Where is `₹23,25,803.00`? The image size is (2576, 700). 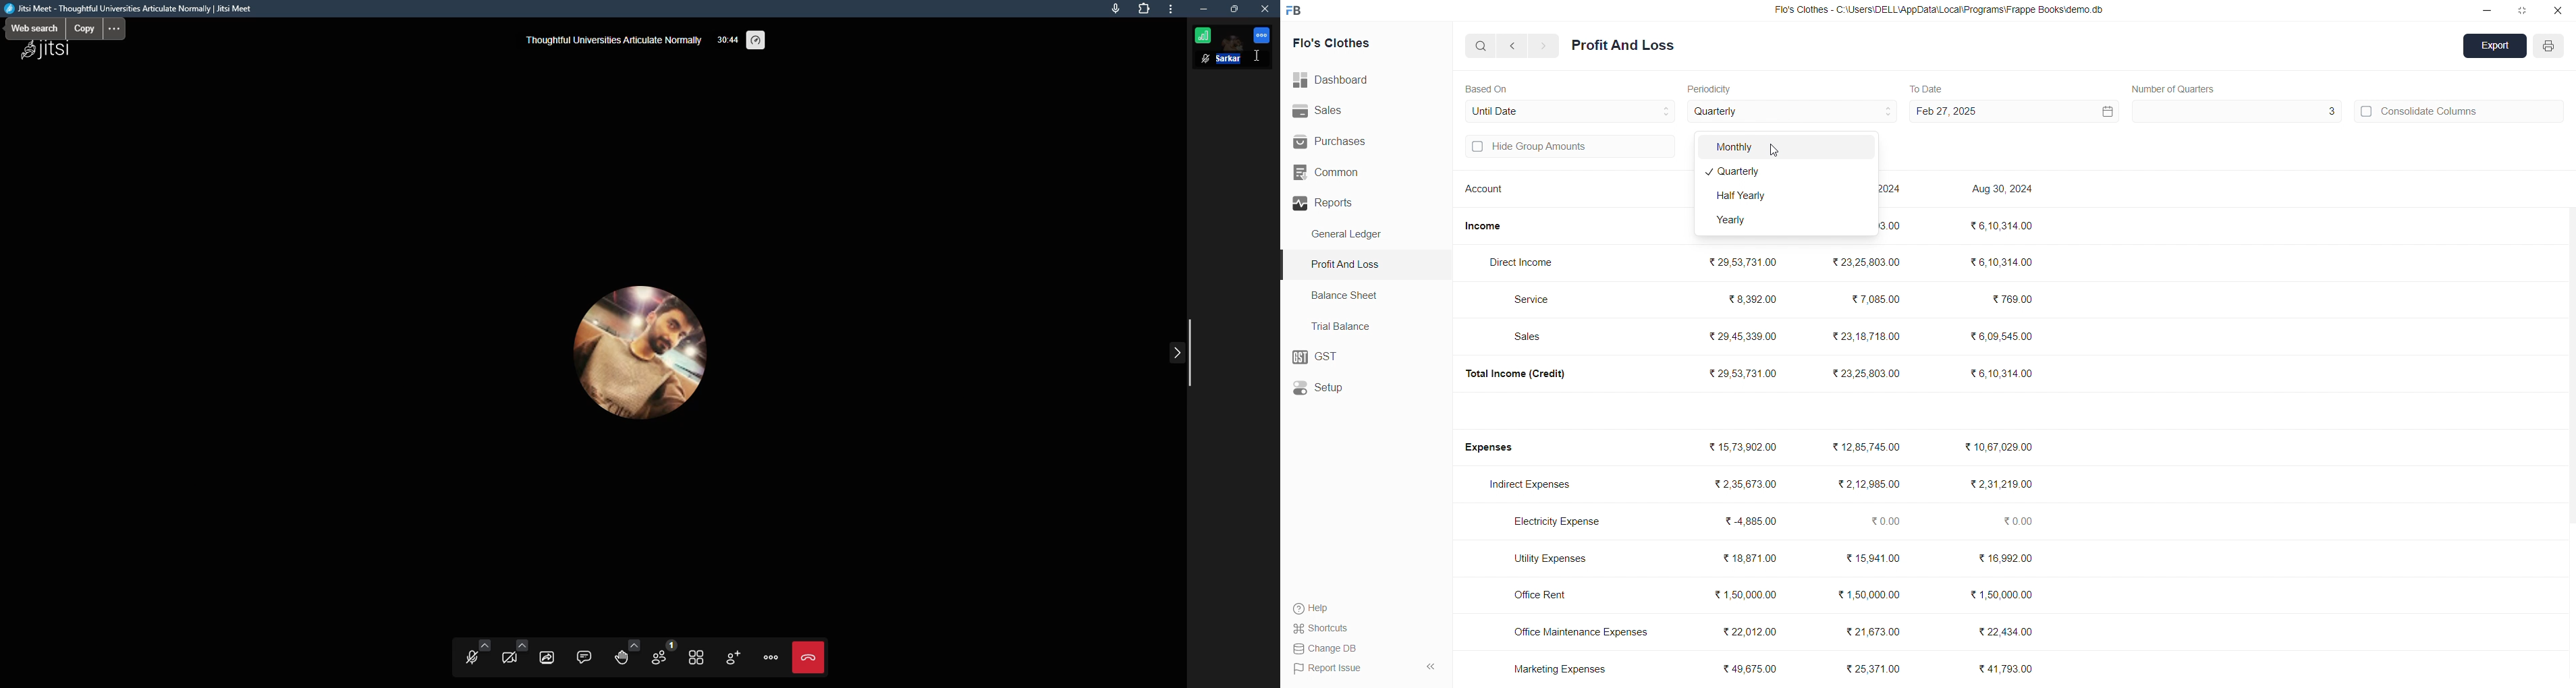 ₹23,25,803.00 is located at coordinates (1869, 372).